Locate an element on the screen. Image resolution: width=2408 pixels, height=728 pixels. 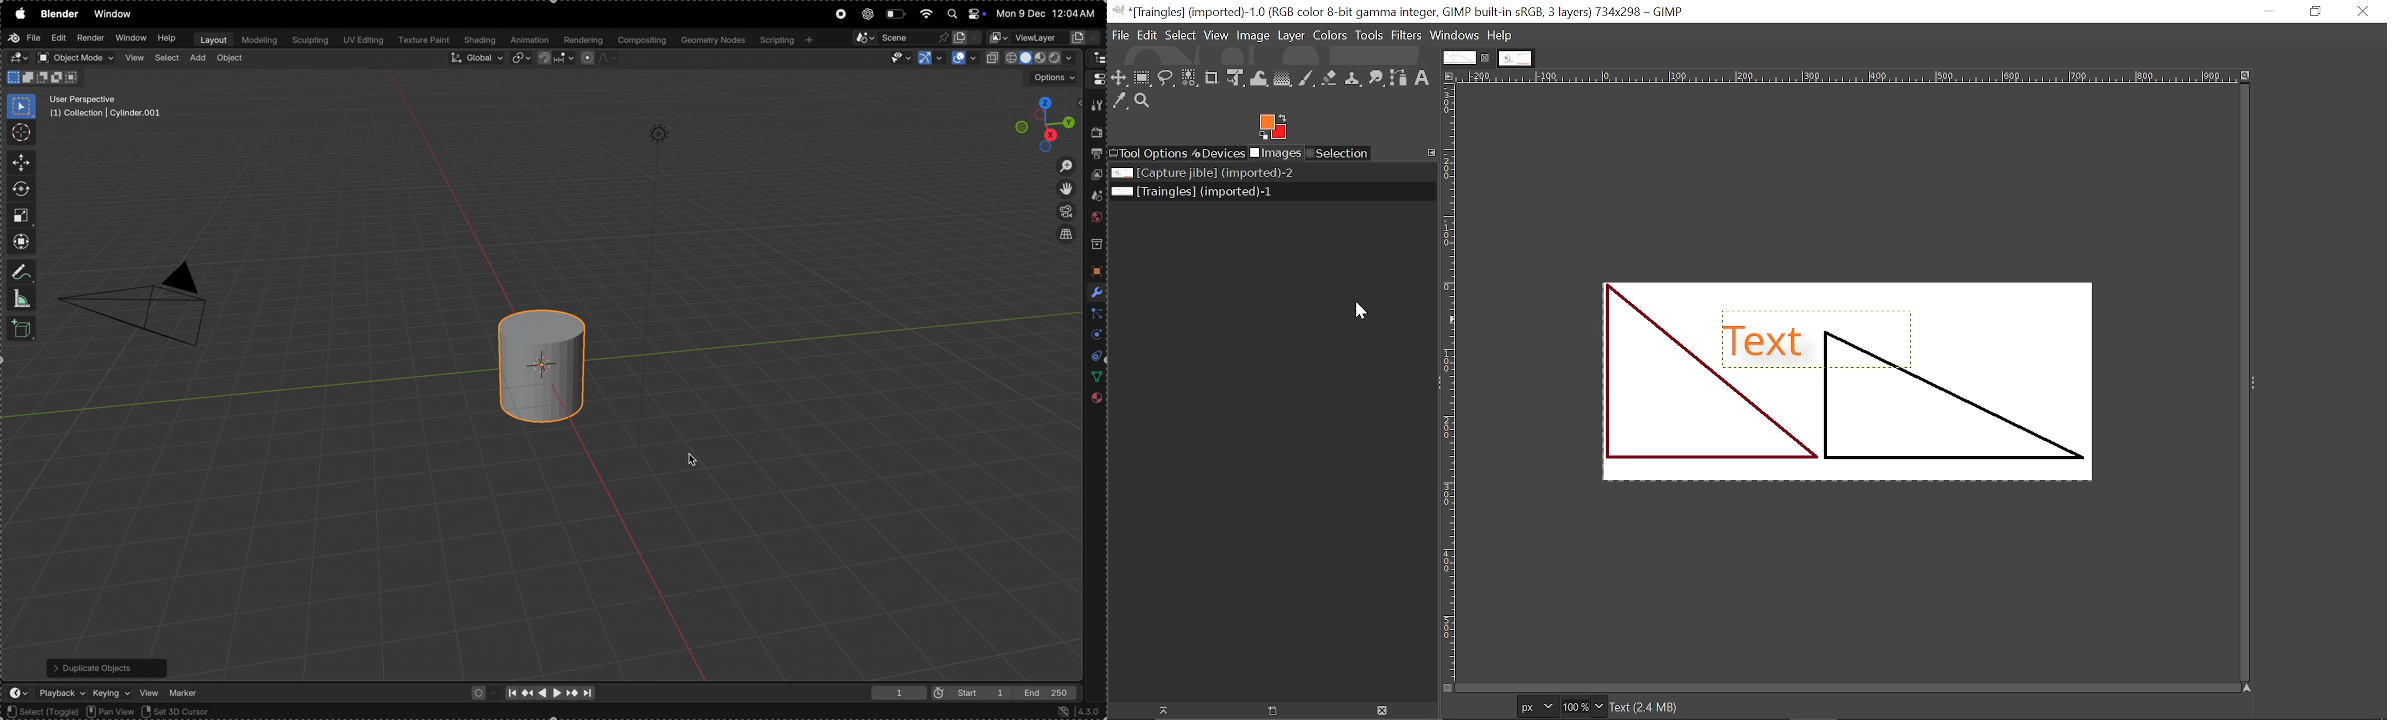
Current image units is located at coordinates (1533, 707).